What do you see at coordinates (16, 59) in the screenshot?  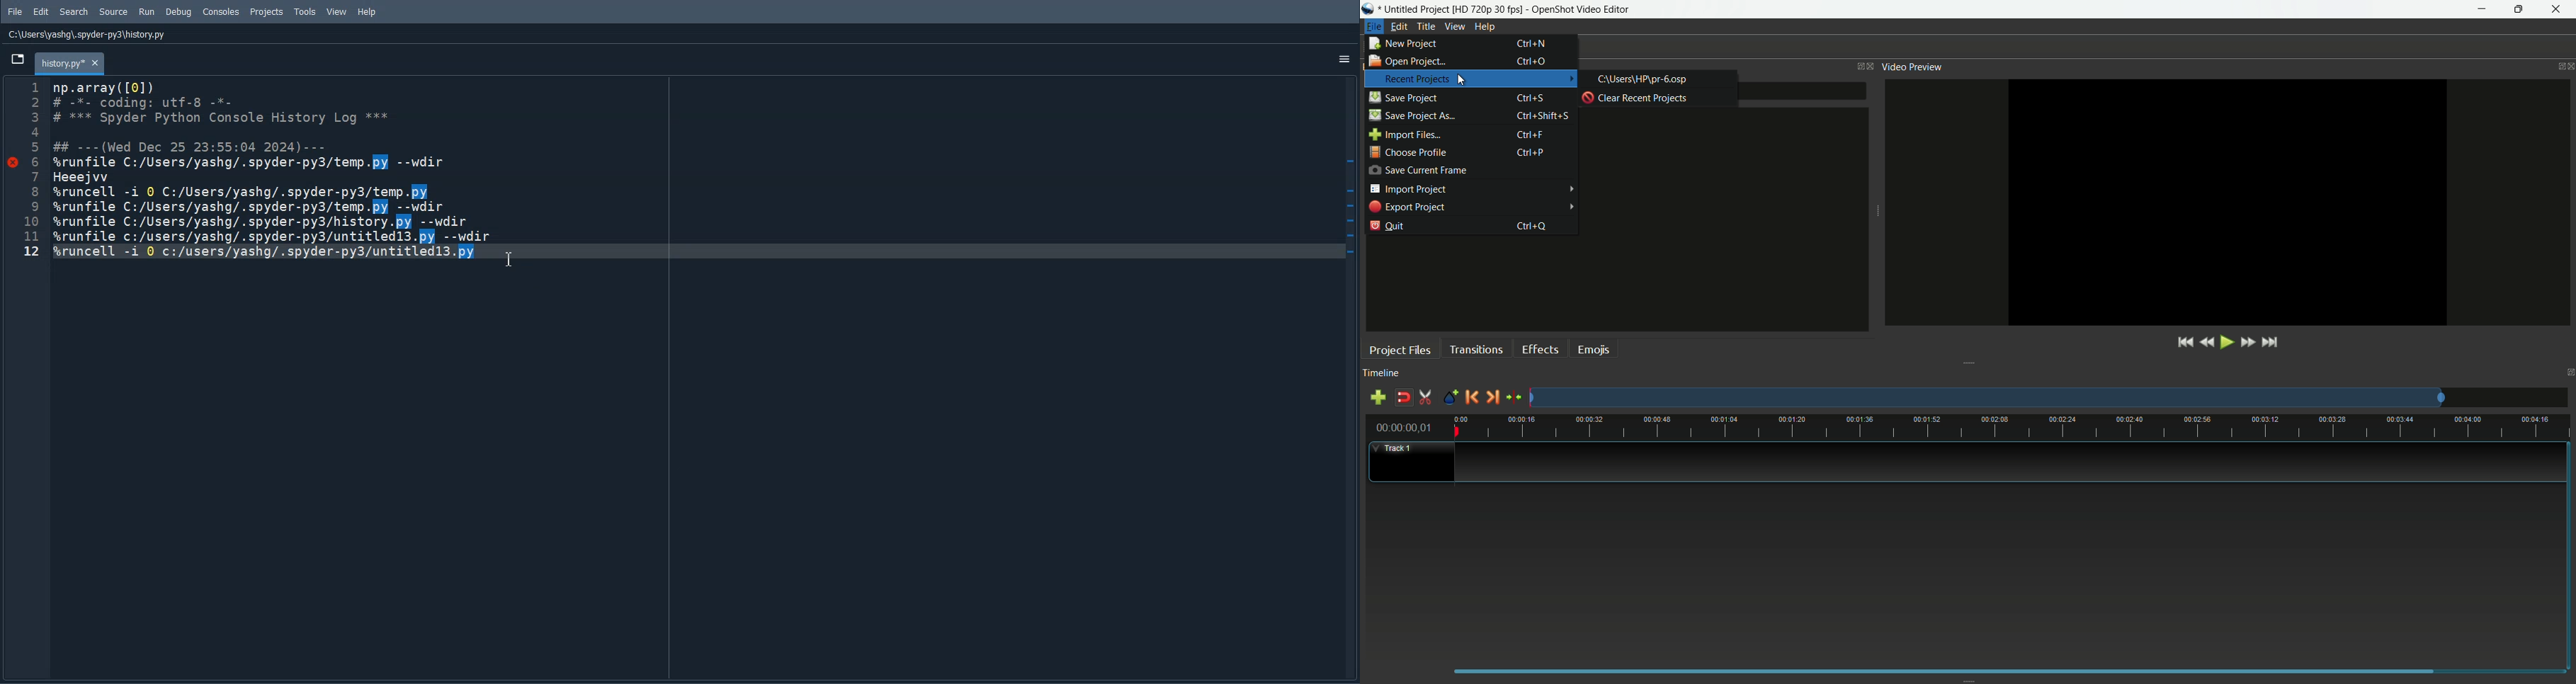 I see `Browse Tab` at bounding box center [16, 59].